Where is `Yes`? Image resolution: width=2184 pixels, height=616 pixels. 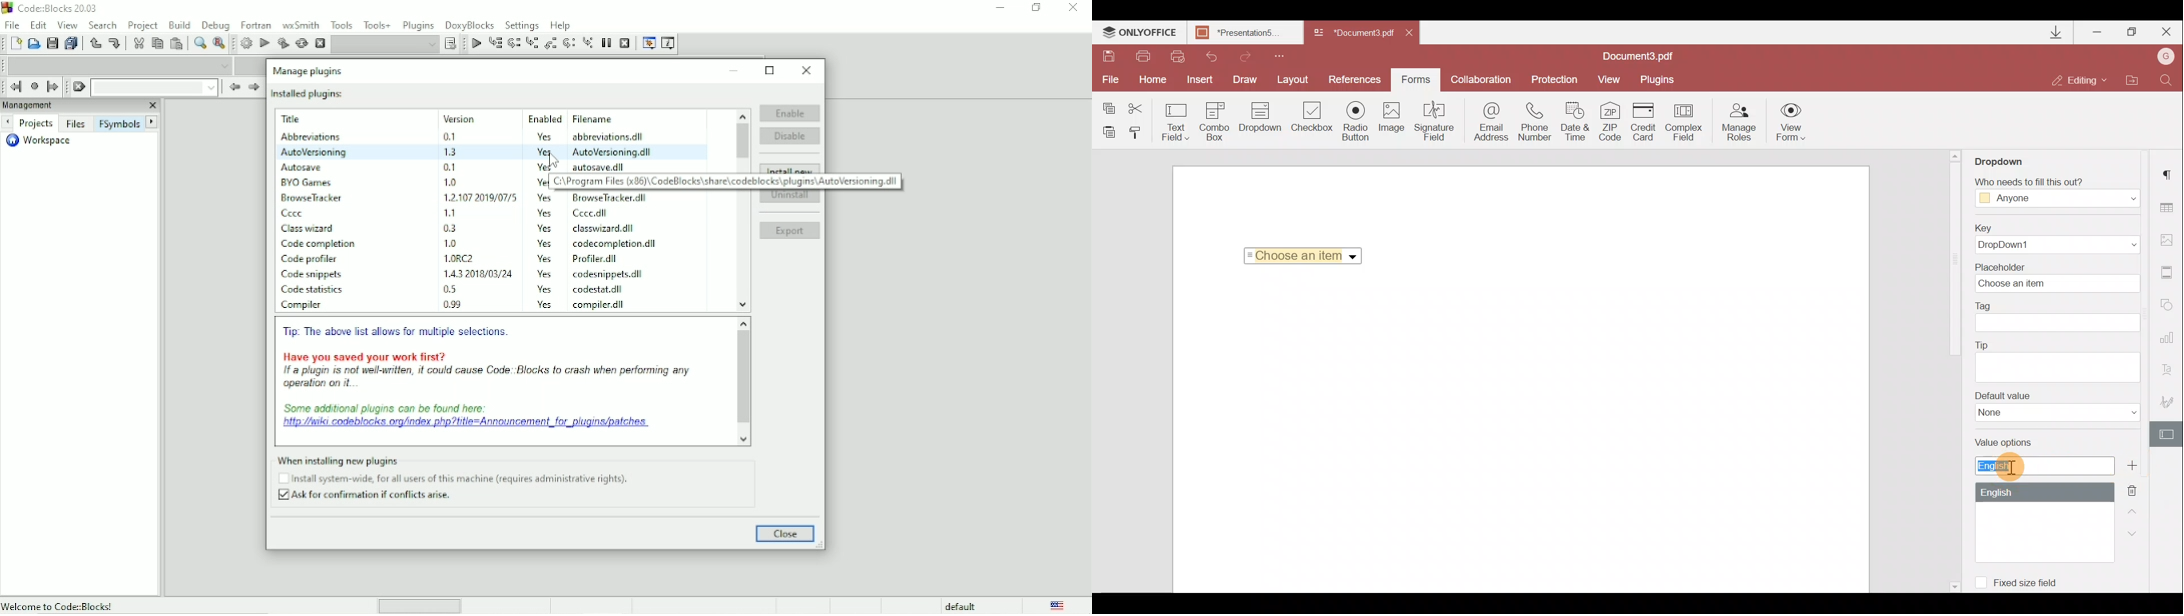
Yes is located at coordinates (543, 229).